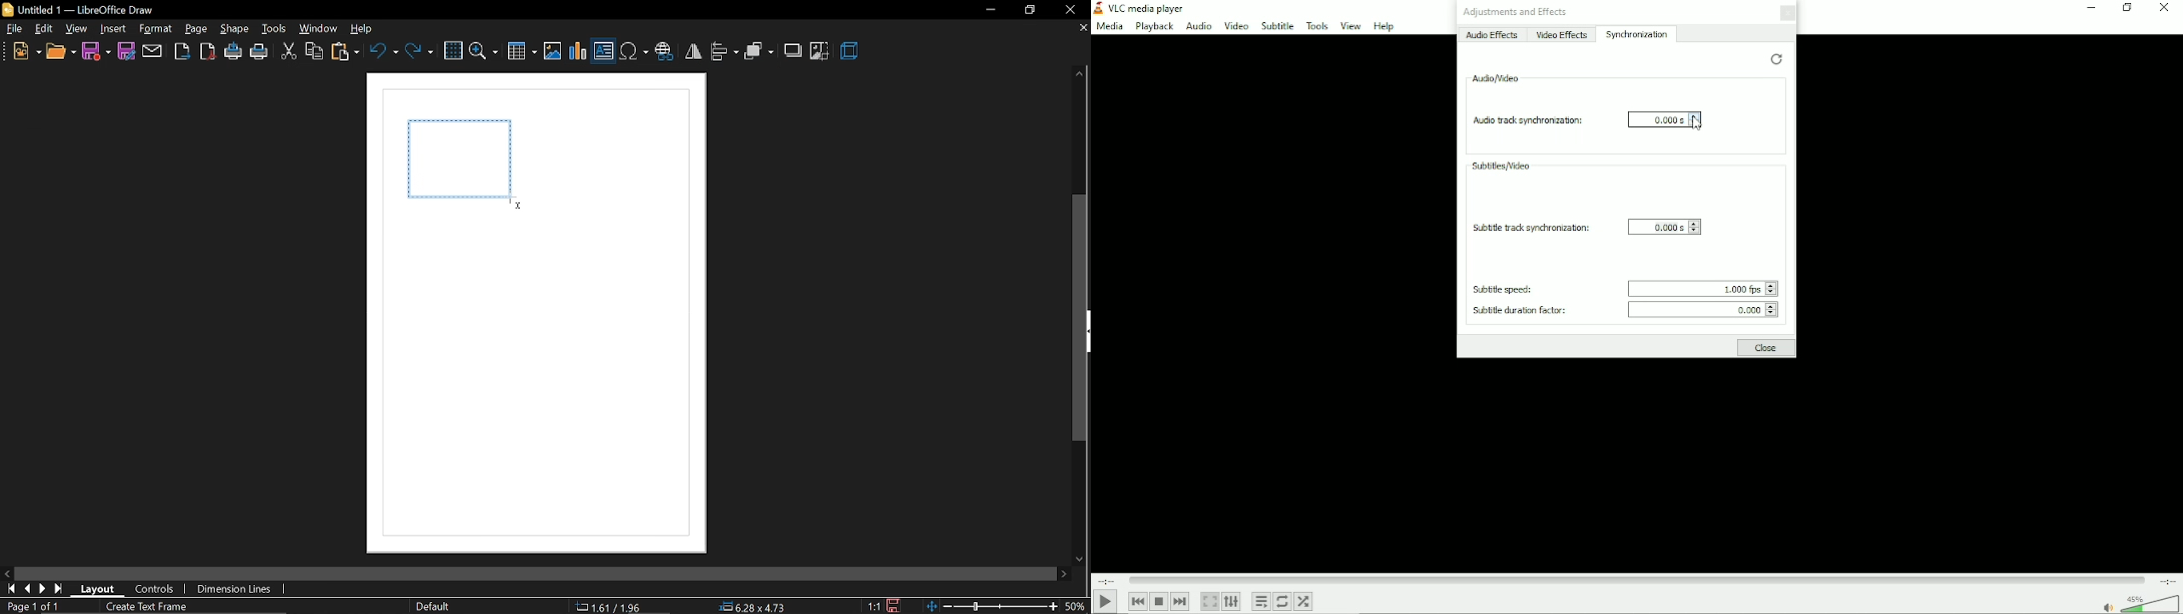 The width and height of the screenshot is (2184, 616). What do you see at coordinates (1516, 12) in the screenshot?
I see `Adjustments and effects` at bounding box center [1516, 12].